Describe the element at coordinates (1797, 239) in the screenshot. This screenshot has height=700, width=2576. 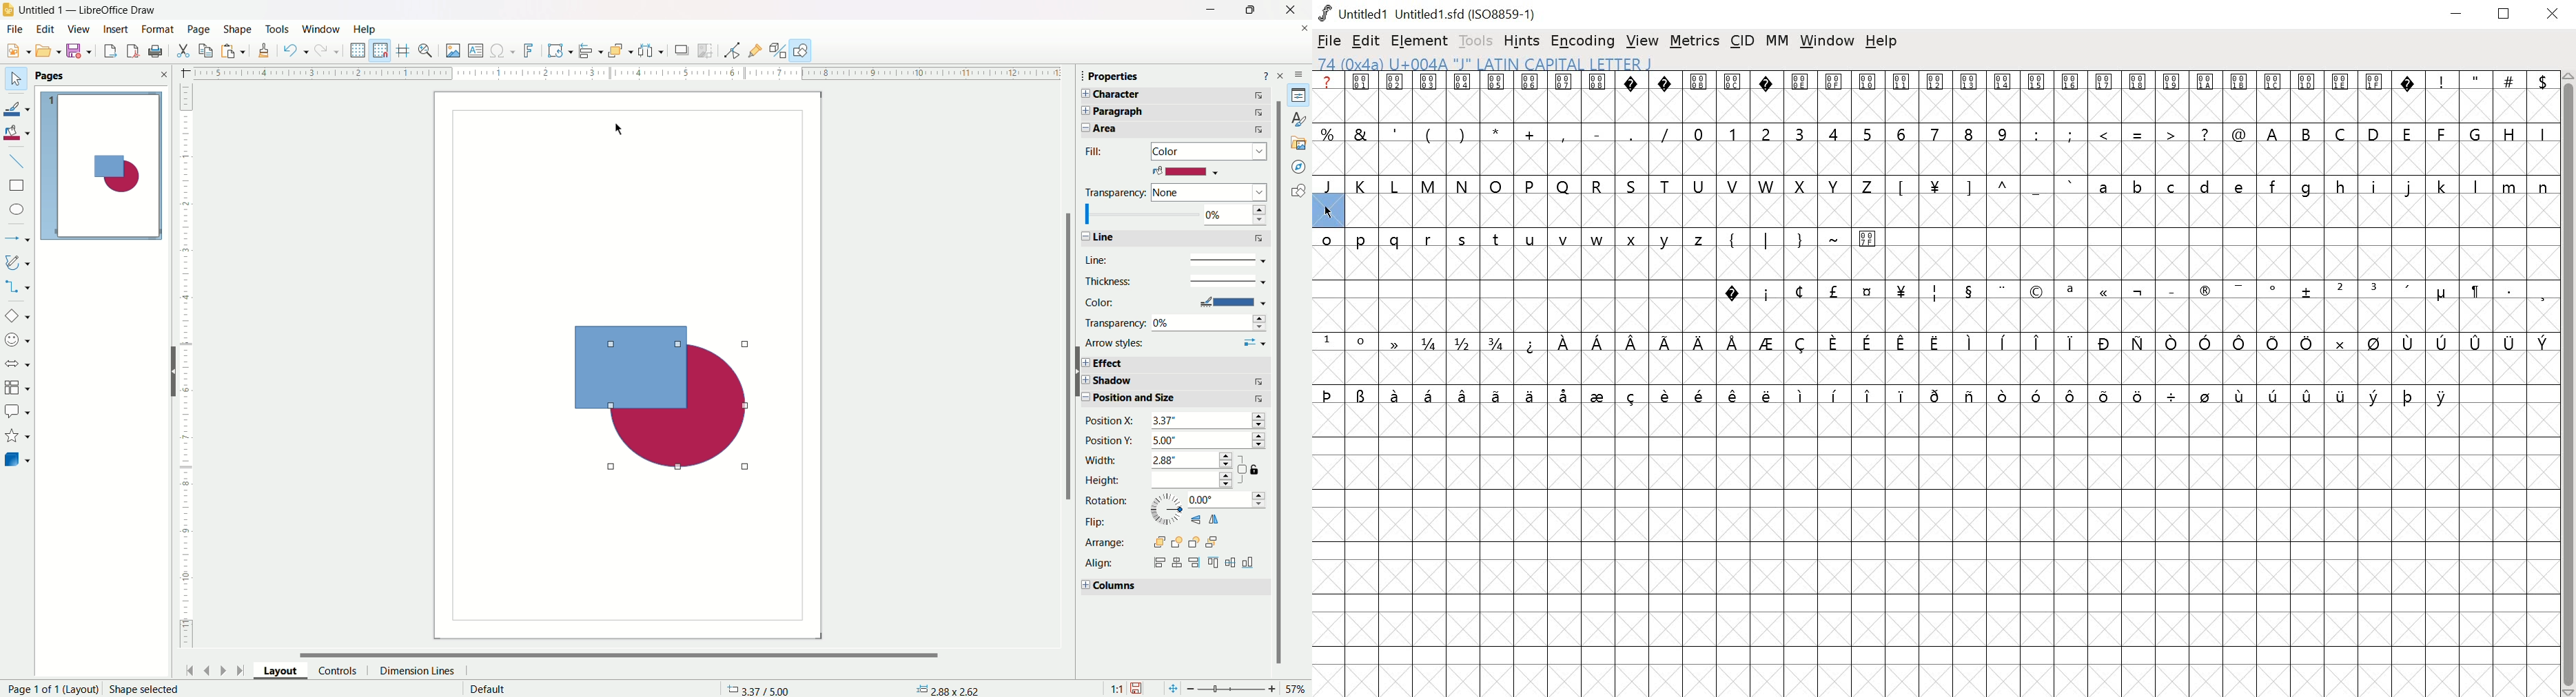
I see `symbols` at that location.